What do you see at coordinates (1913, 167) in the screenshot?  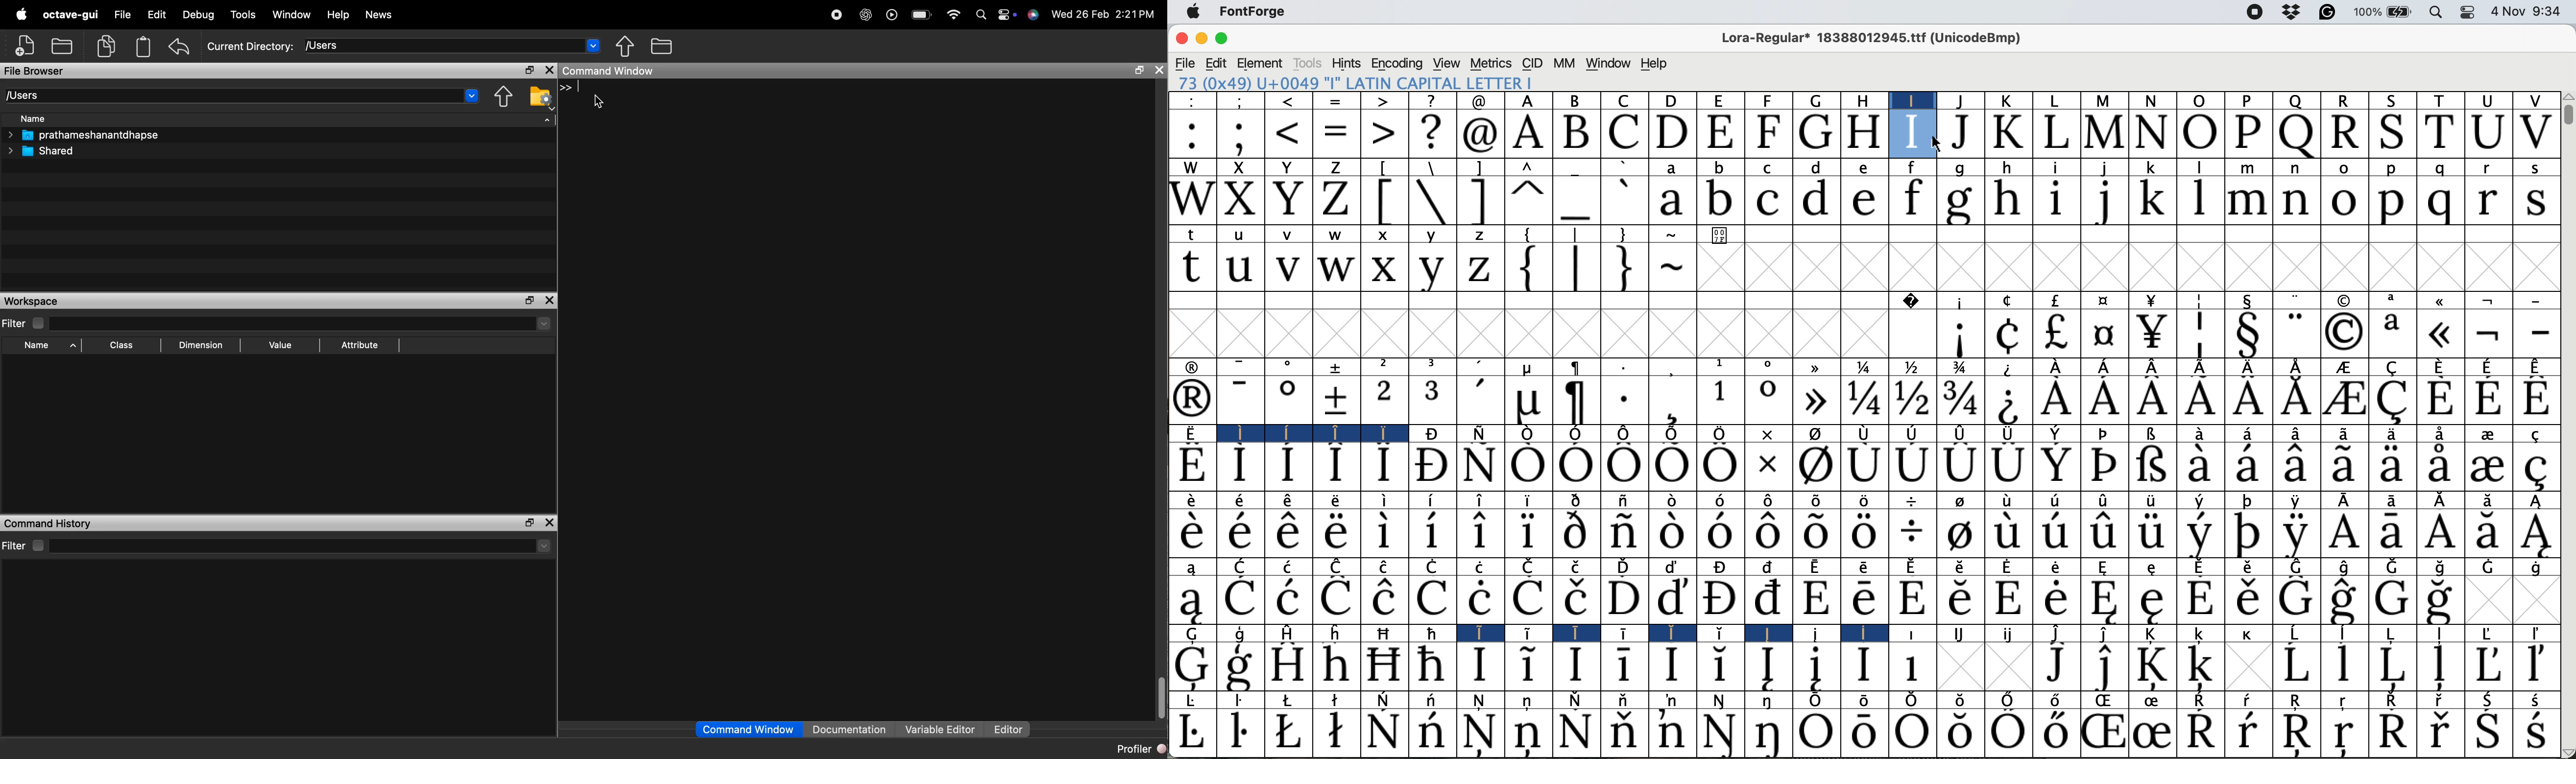 I see `f` at bounding box center [1913, 167].